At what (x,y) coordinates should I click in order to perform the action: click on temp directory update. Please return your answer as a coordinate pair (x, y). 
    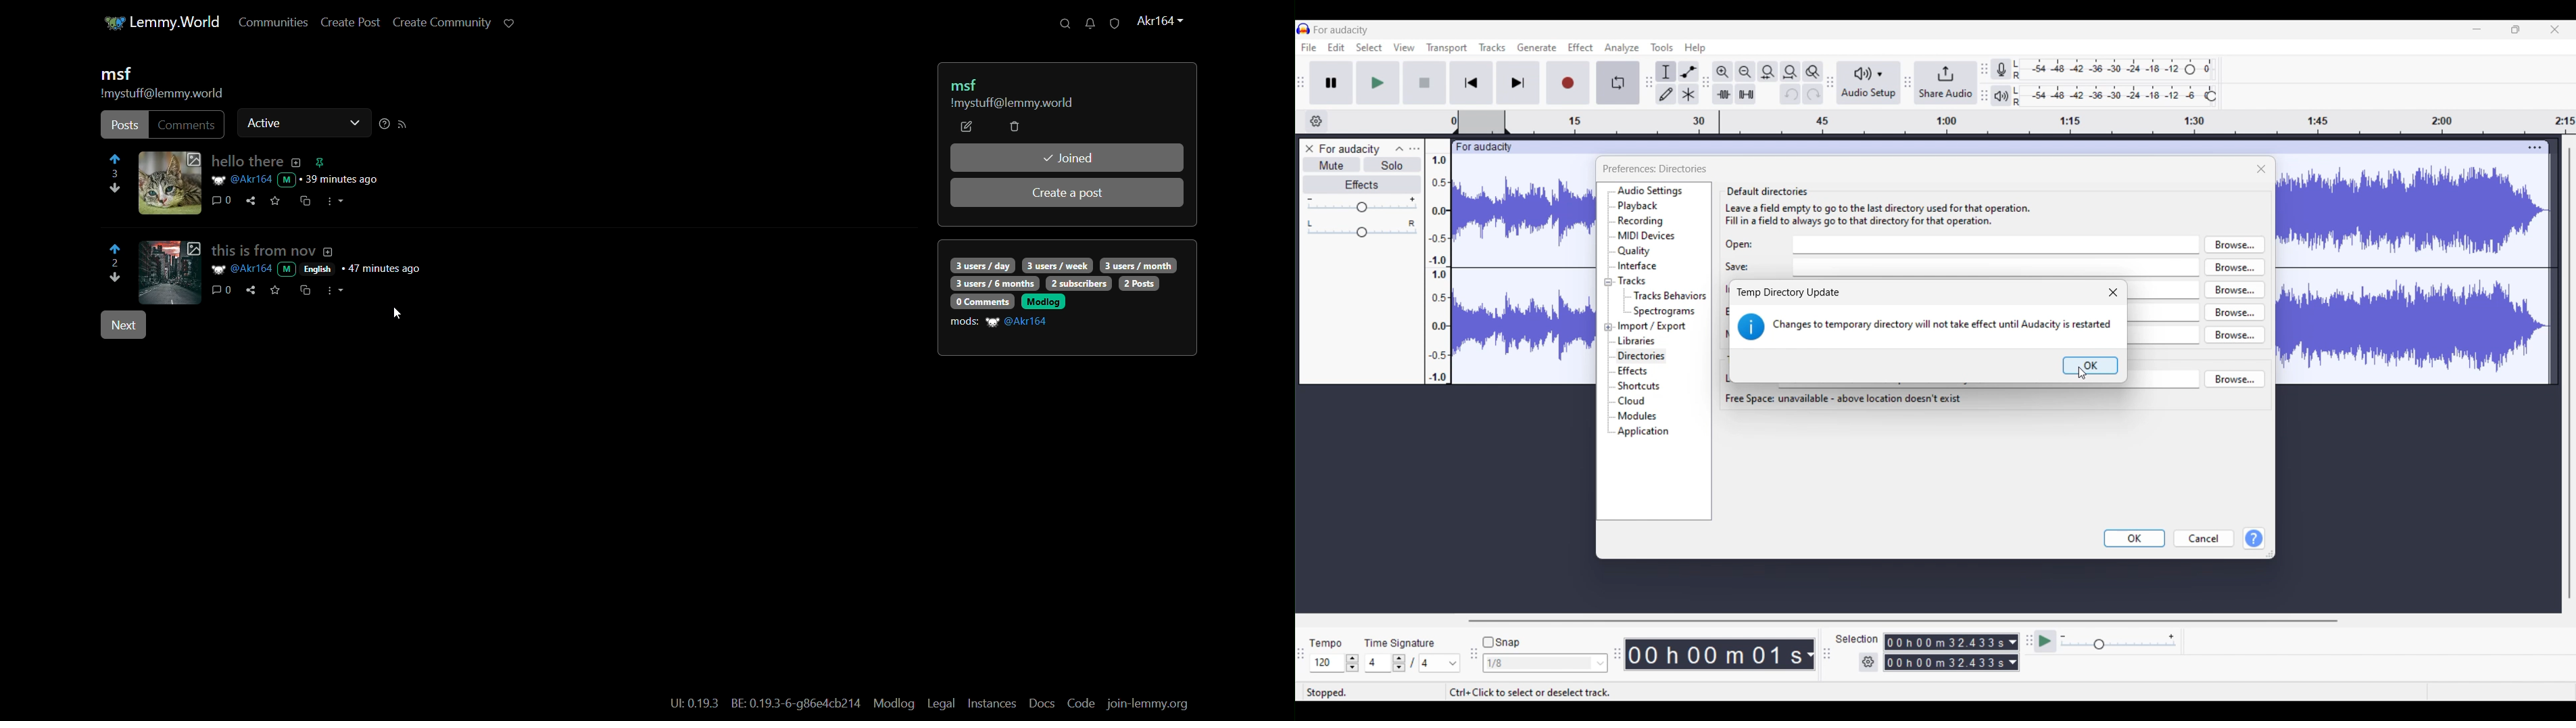
    Looking at the image, I should click on (1788, 293).